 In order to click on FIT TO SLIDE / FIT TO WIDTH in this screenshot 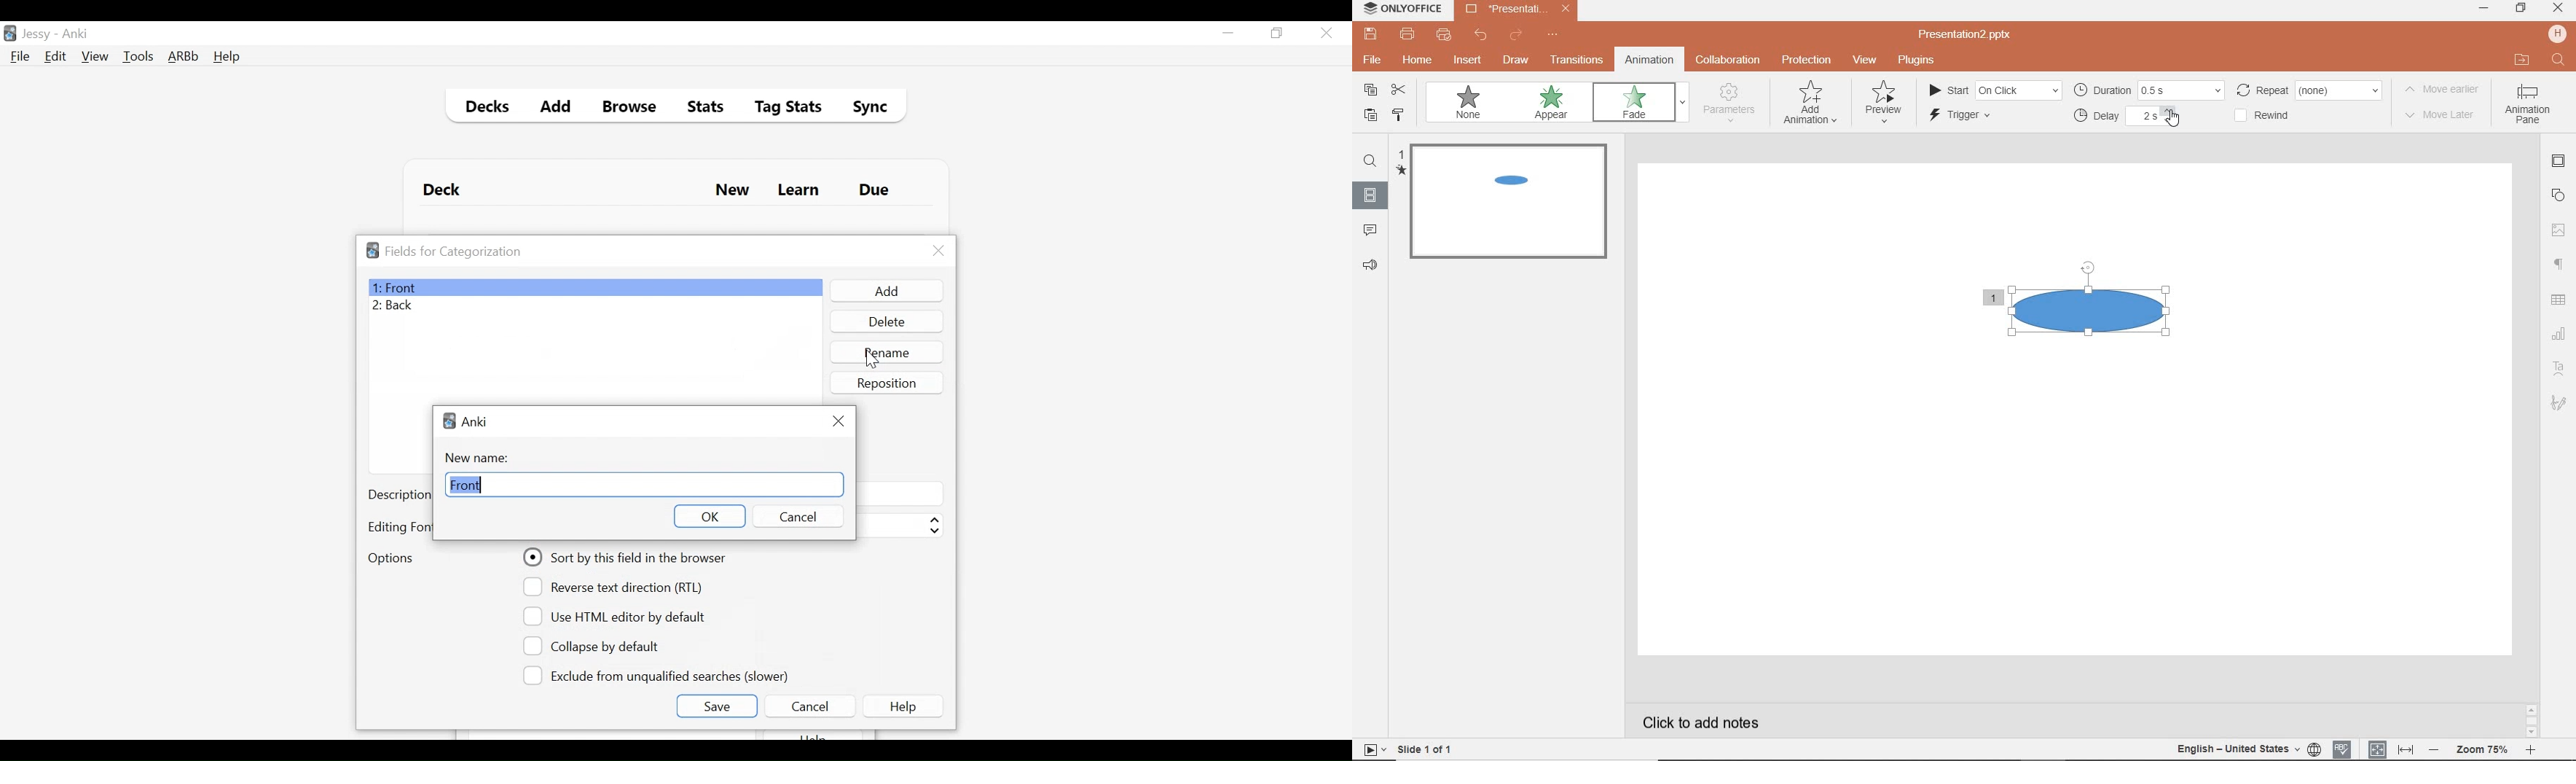, I will do `click(2391, 749)`.